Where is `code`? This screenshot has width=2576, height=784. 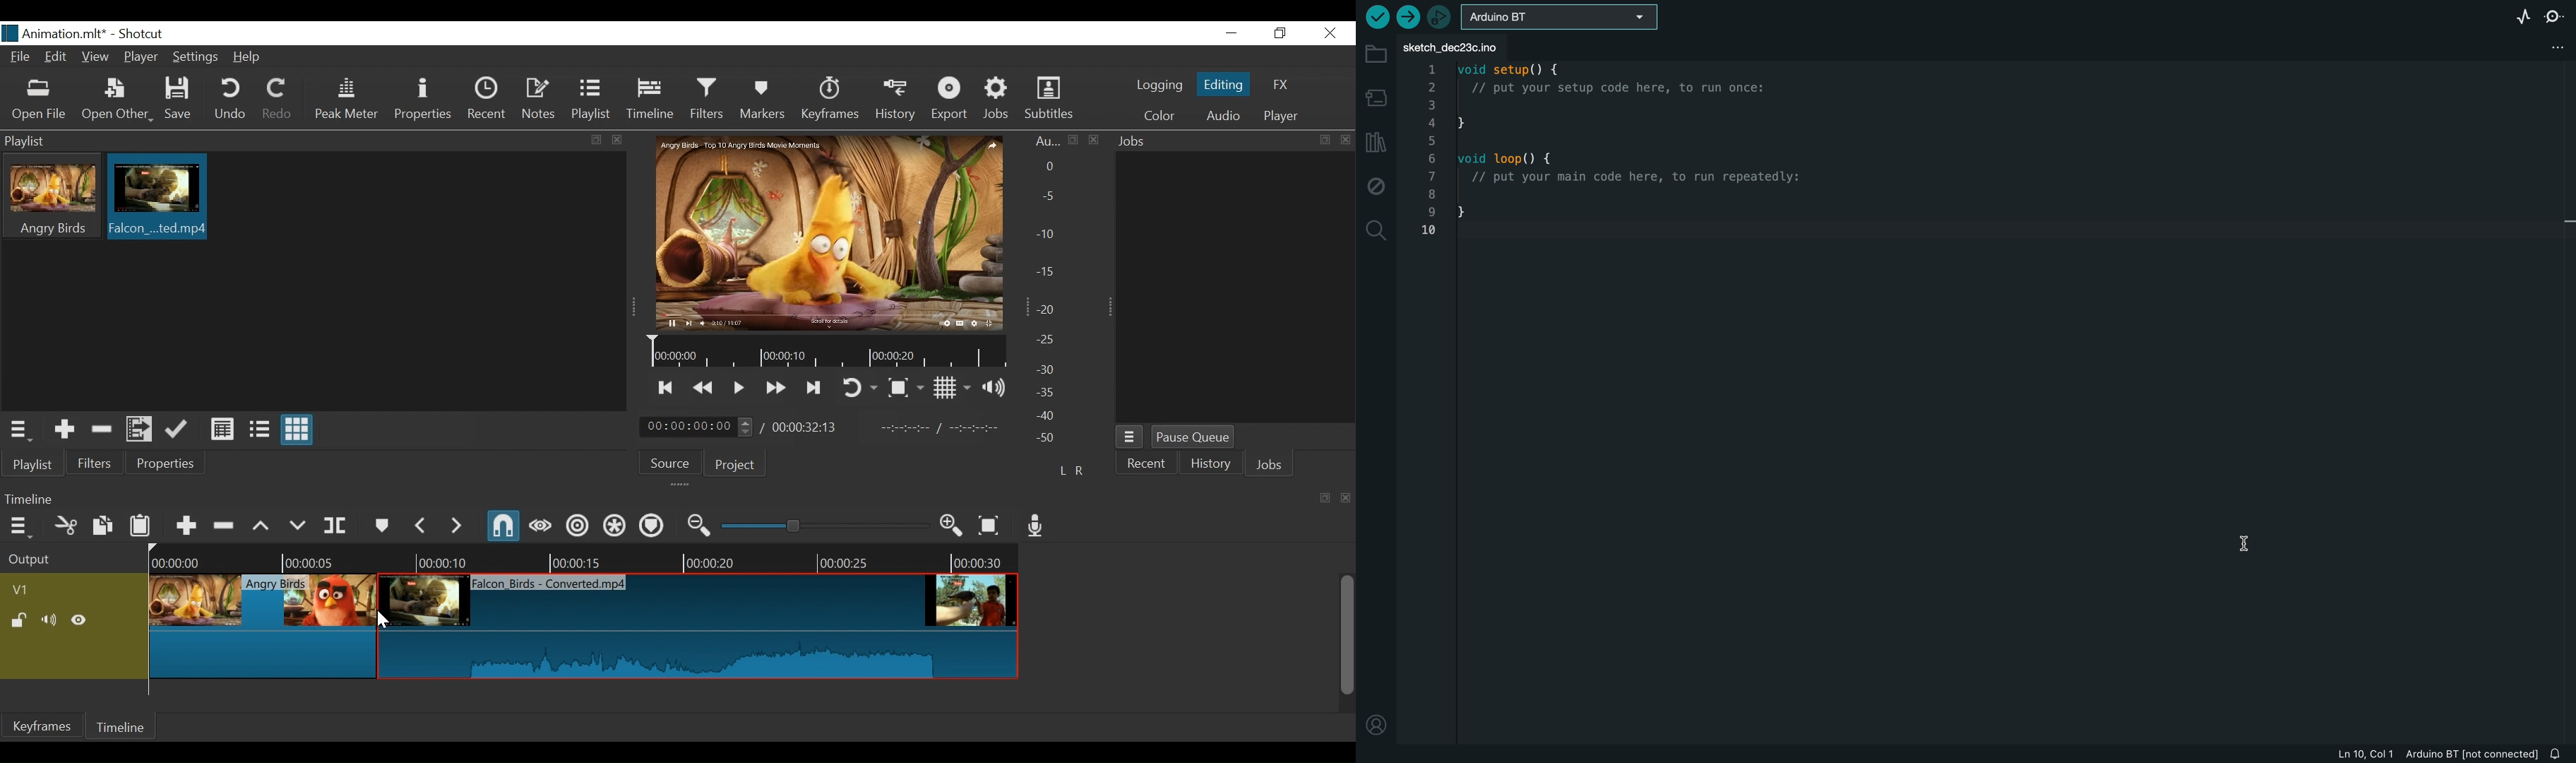
code is located at coordinates (1605, 149).